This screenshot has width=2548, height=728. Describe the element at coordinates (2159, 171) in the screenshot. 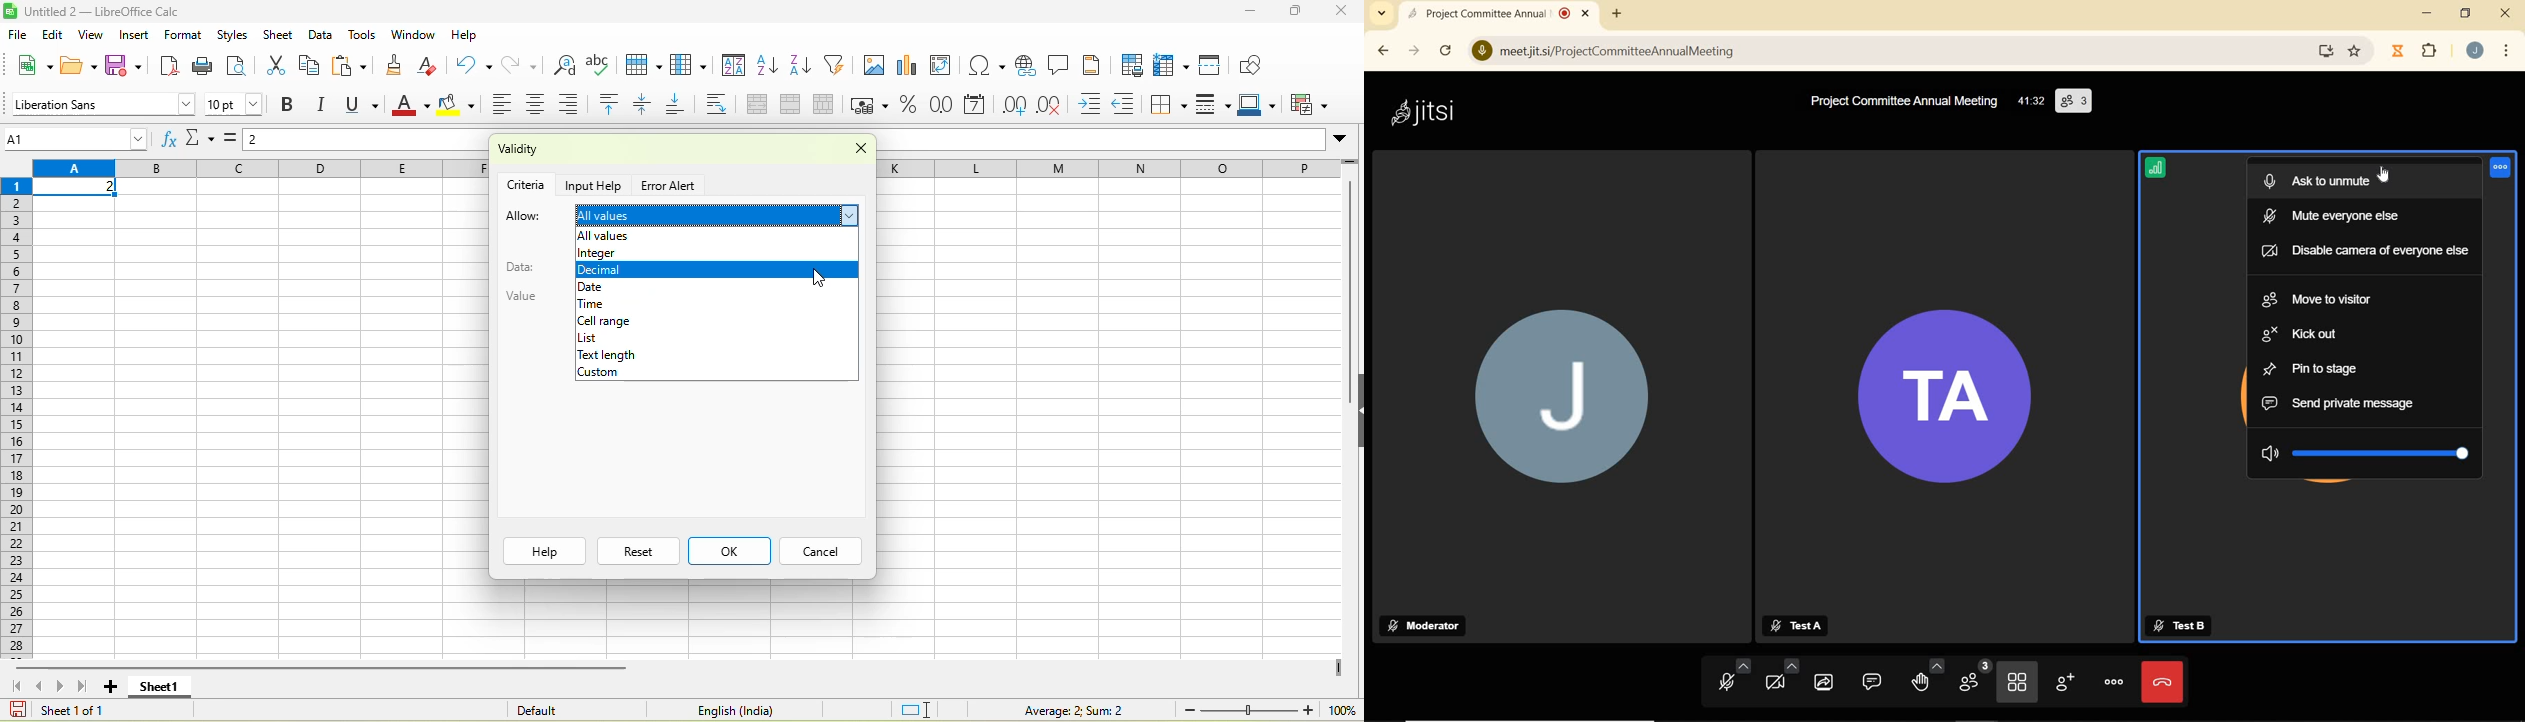

I see `CONNECTION STATUS` at that location.